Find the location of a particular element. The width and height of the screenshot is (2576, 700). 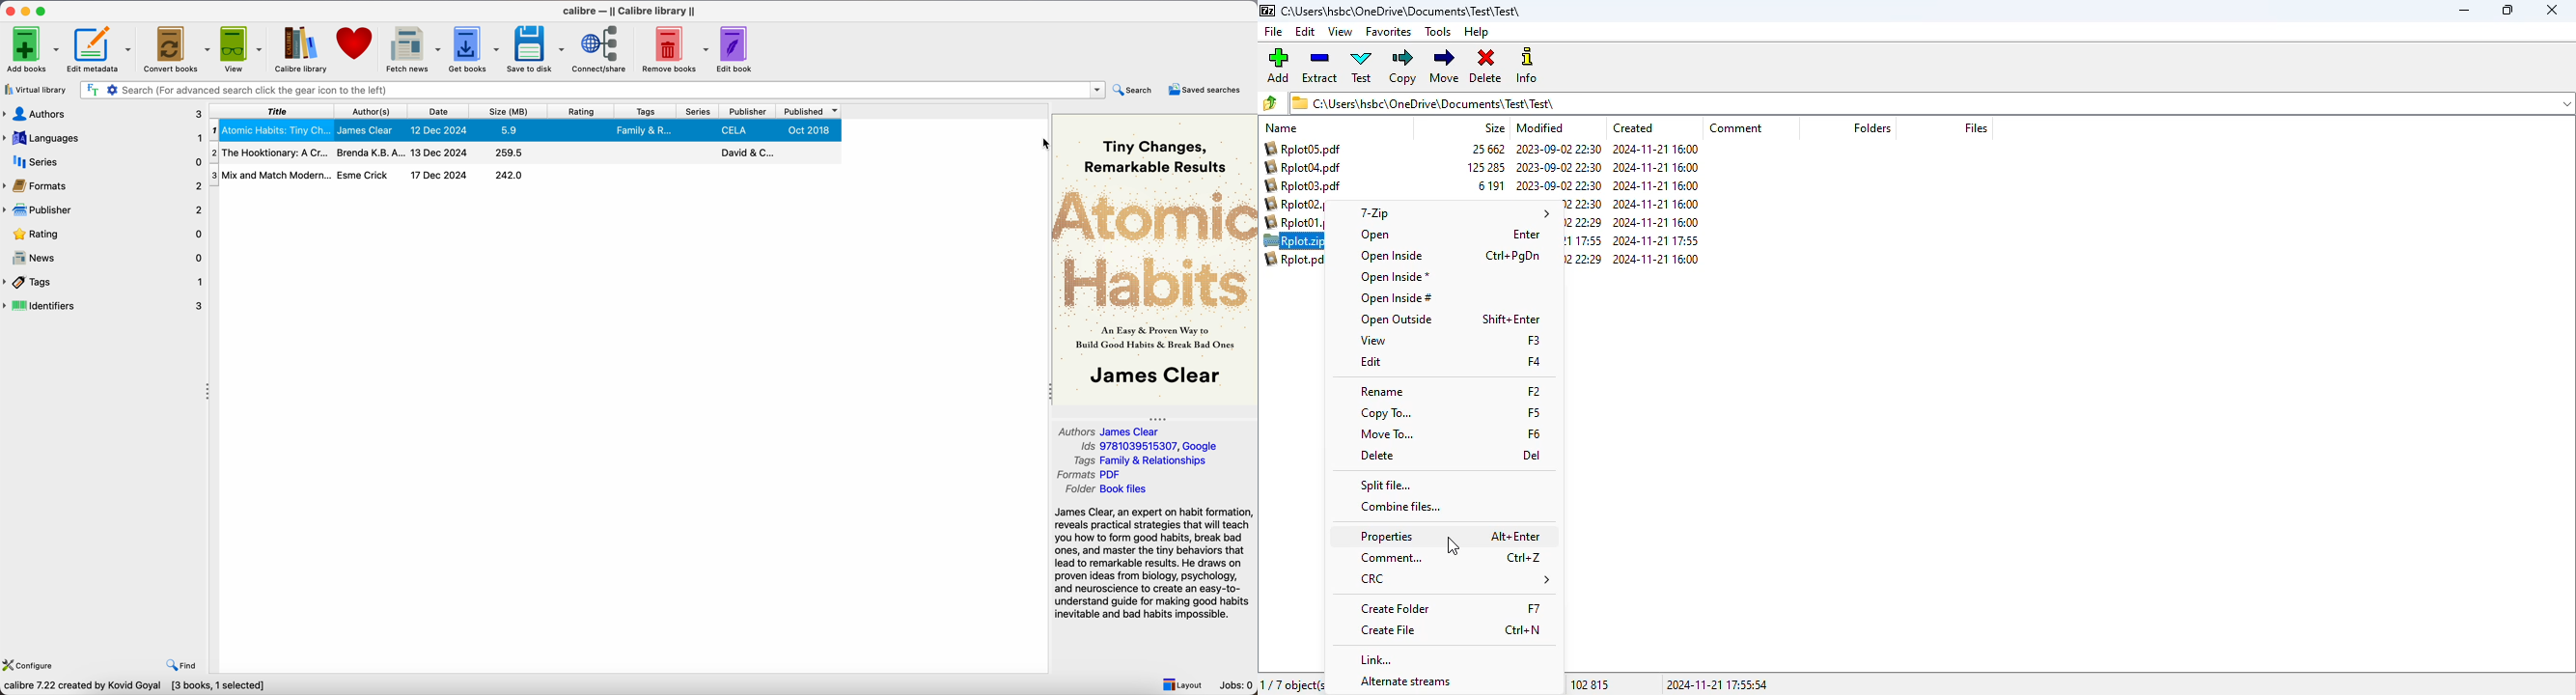

Convert books is located at coordinates (176, 48).